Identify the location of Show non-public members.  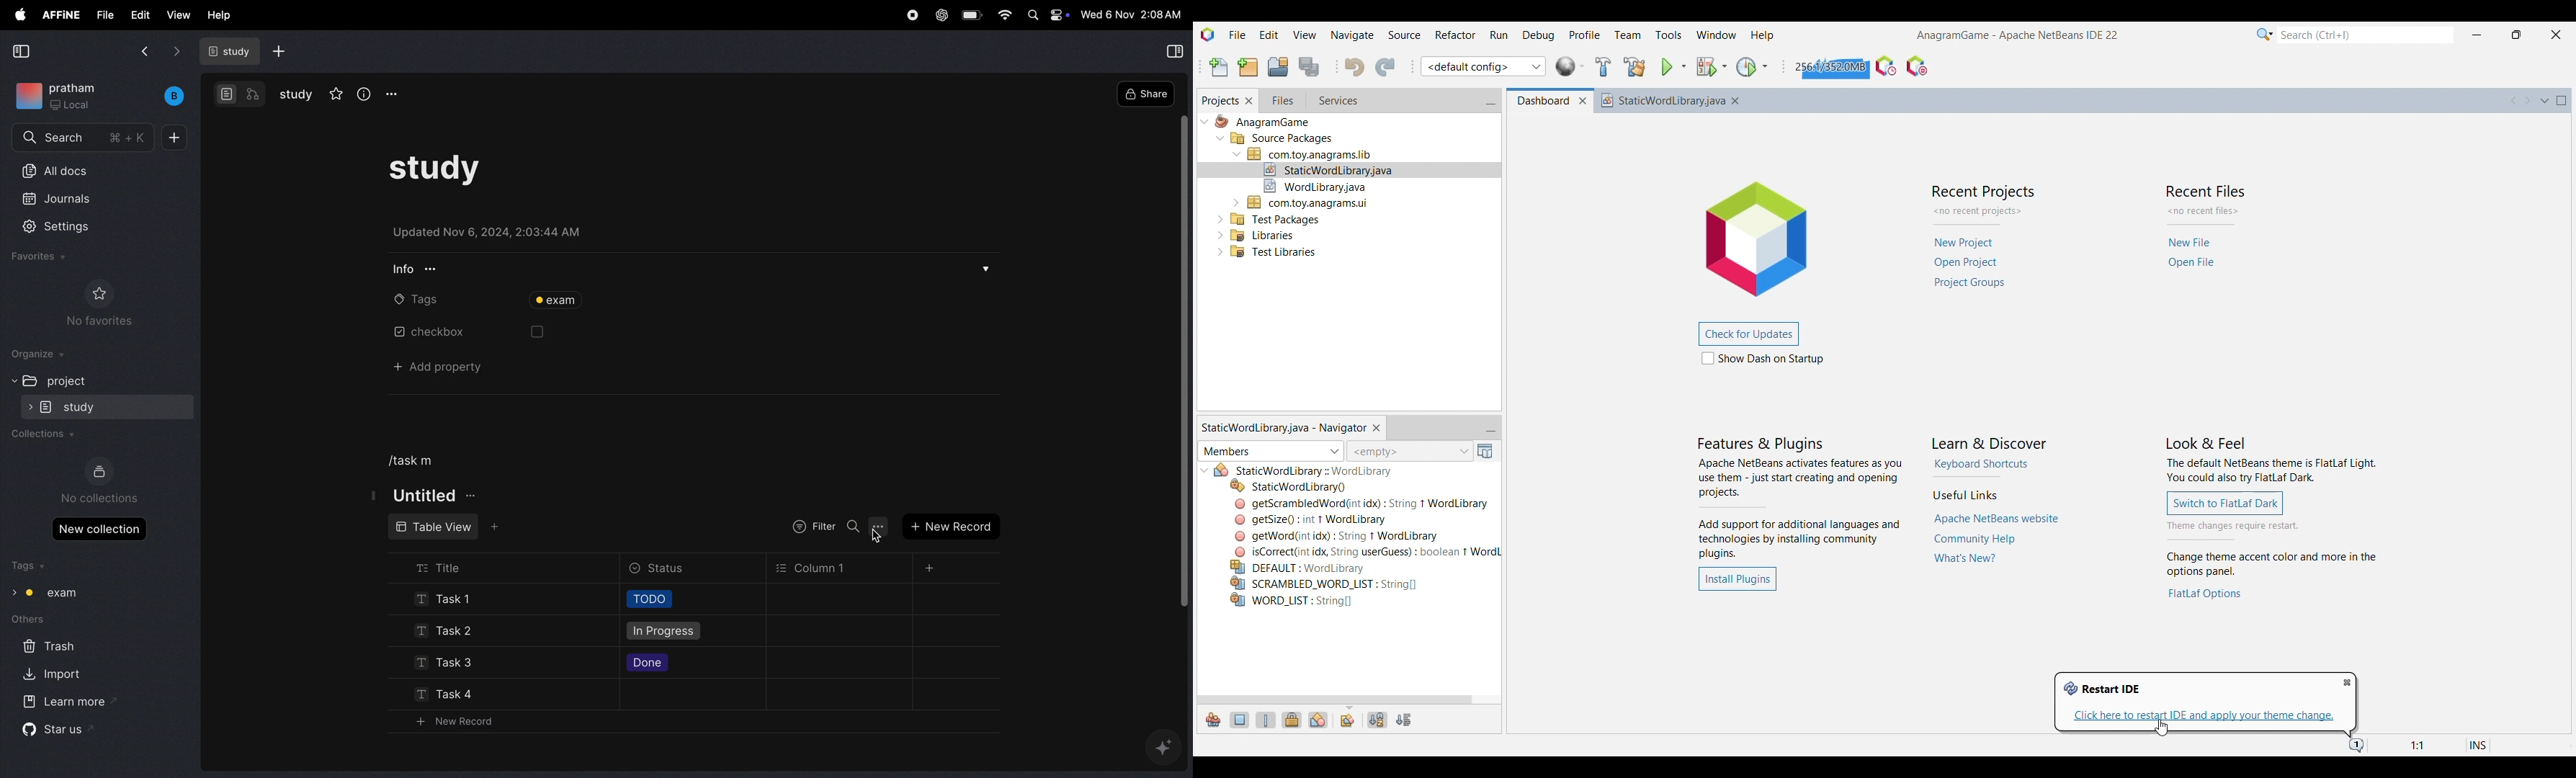
(1292, 720).